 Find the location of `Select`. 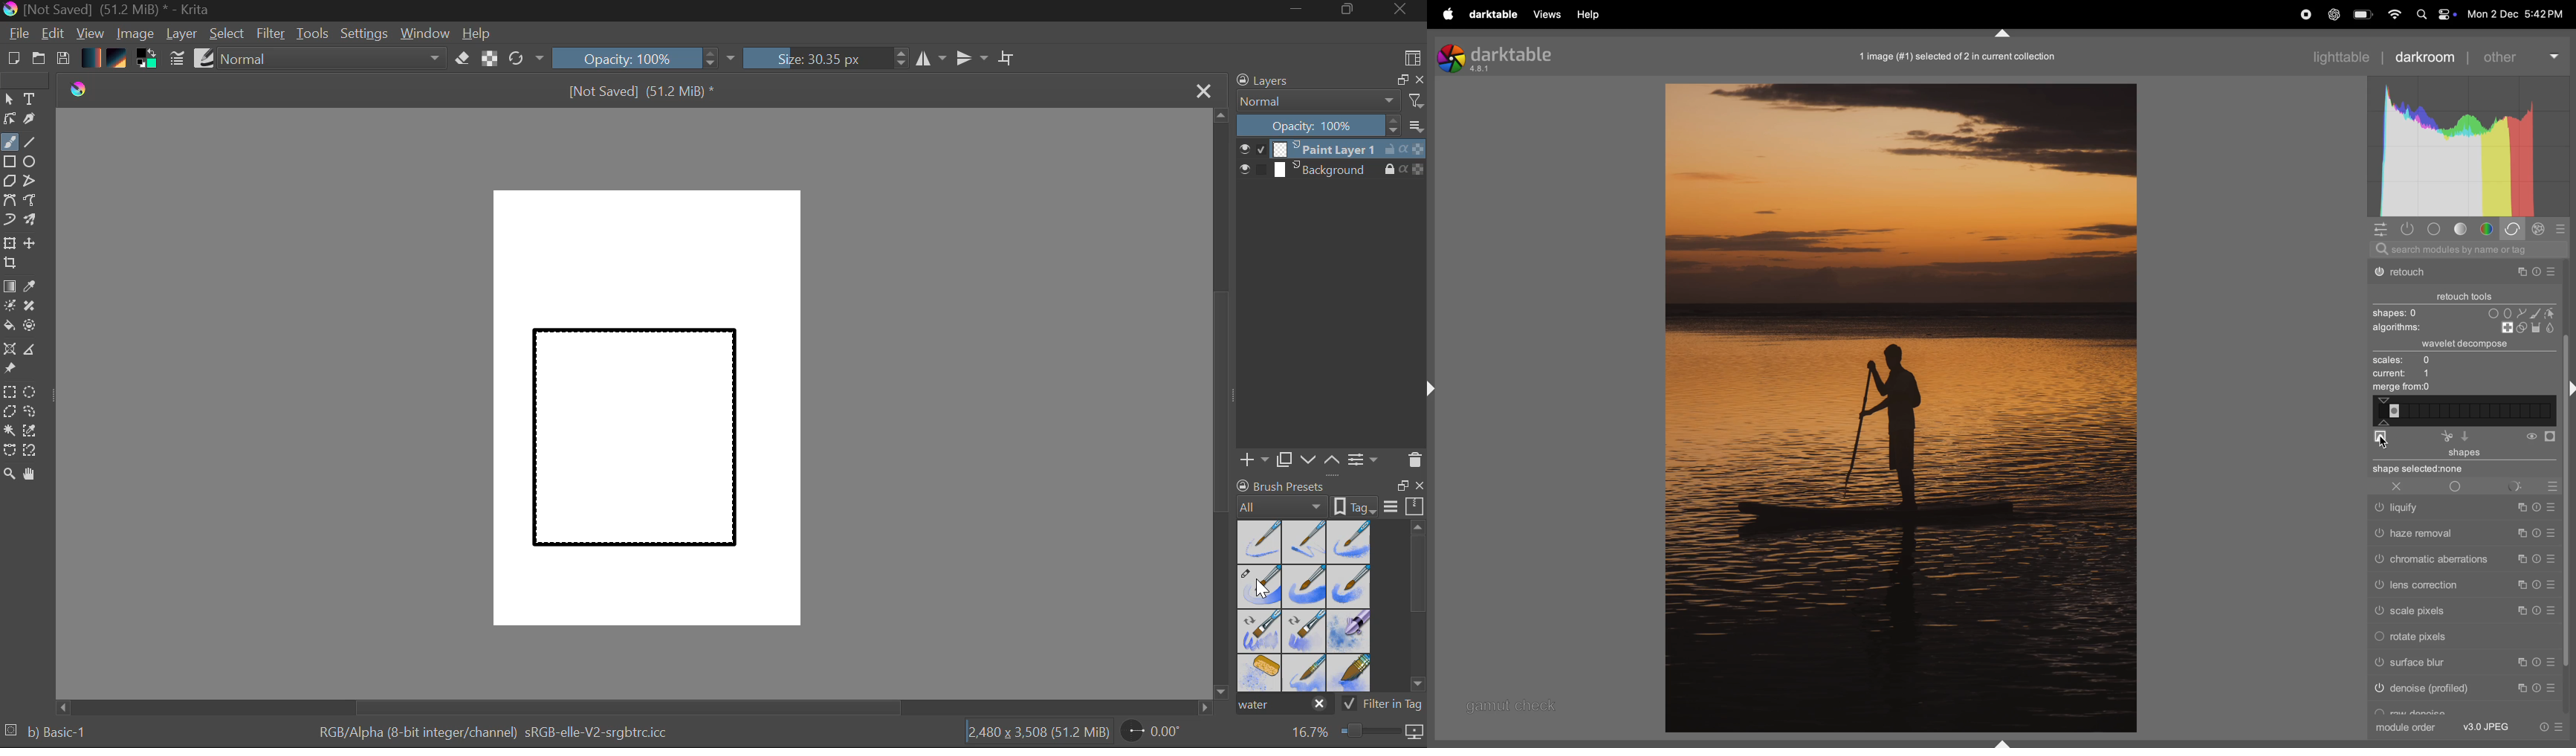

Select is located at coordinates (228, 34).